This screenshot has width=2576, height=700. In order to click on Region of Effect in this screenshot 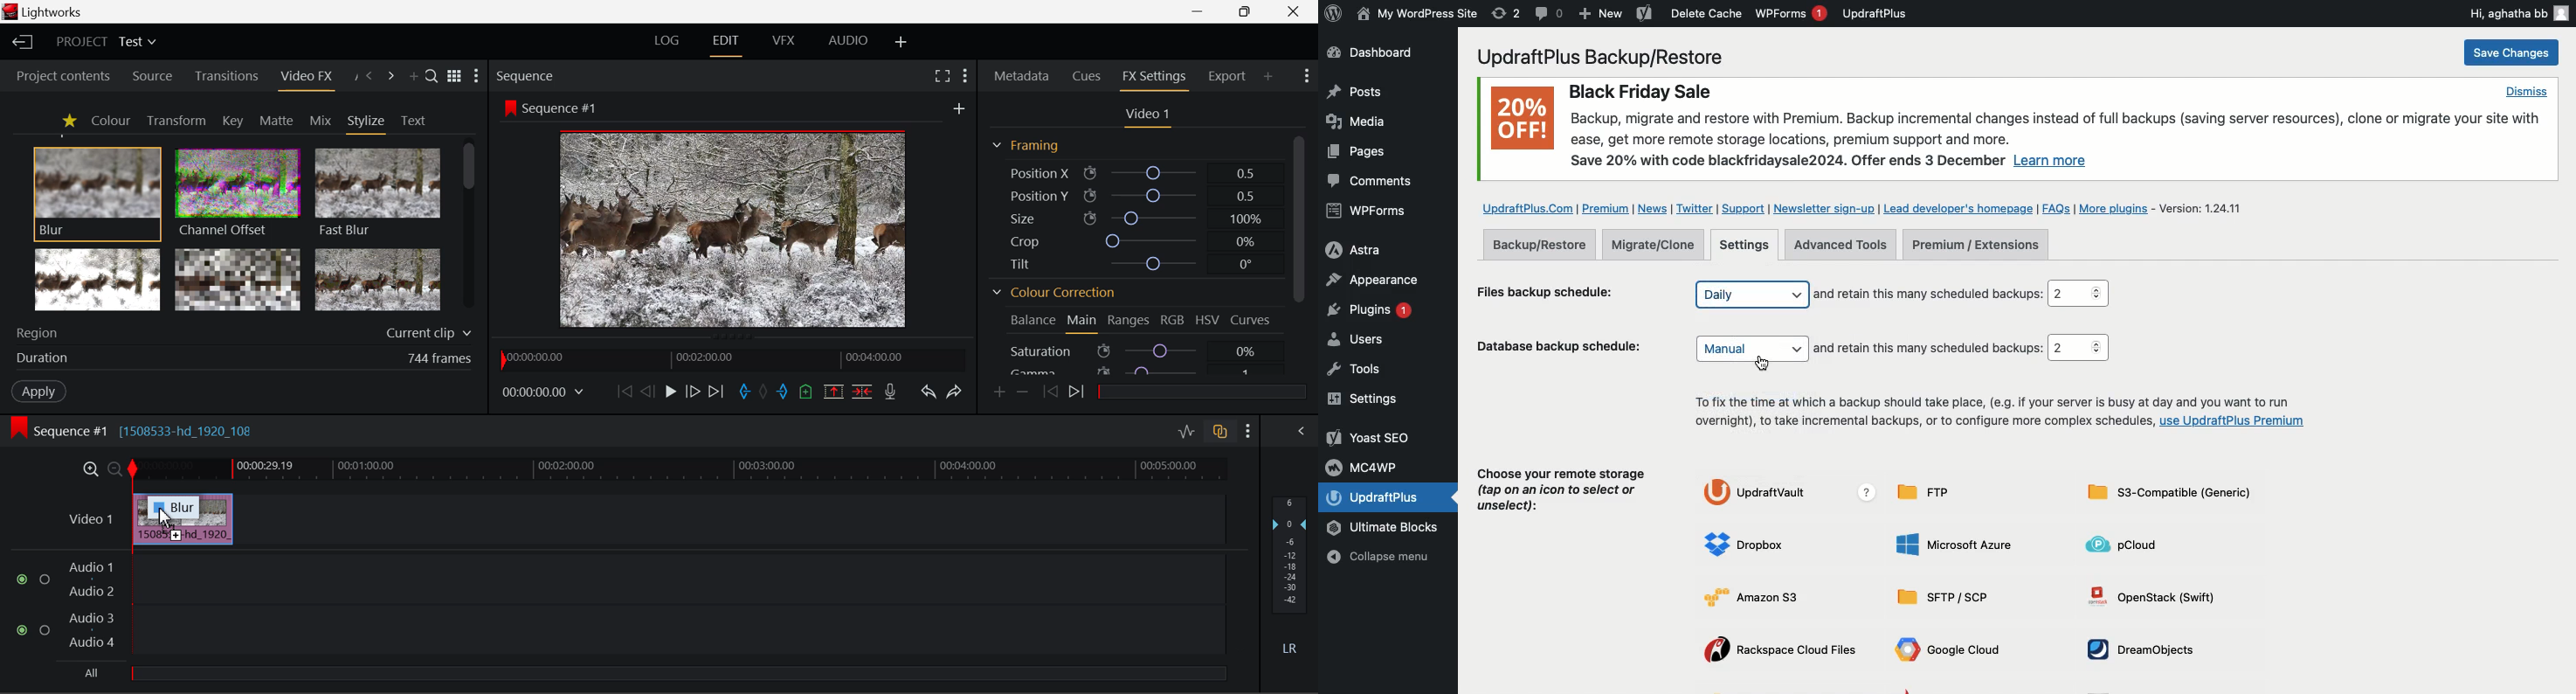, I will do `click(238, 334)`.